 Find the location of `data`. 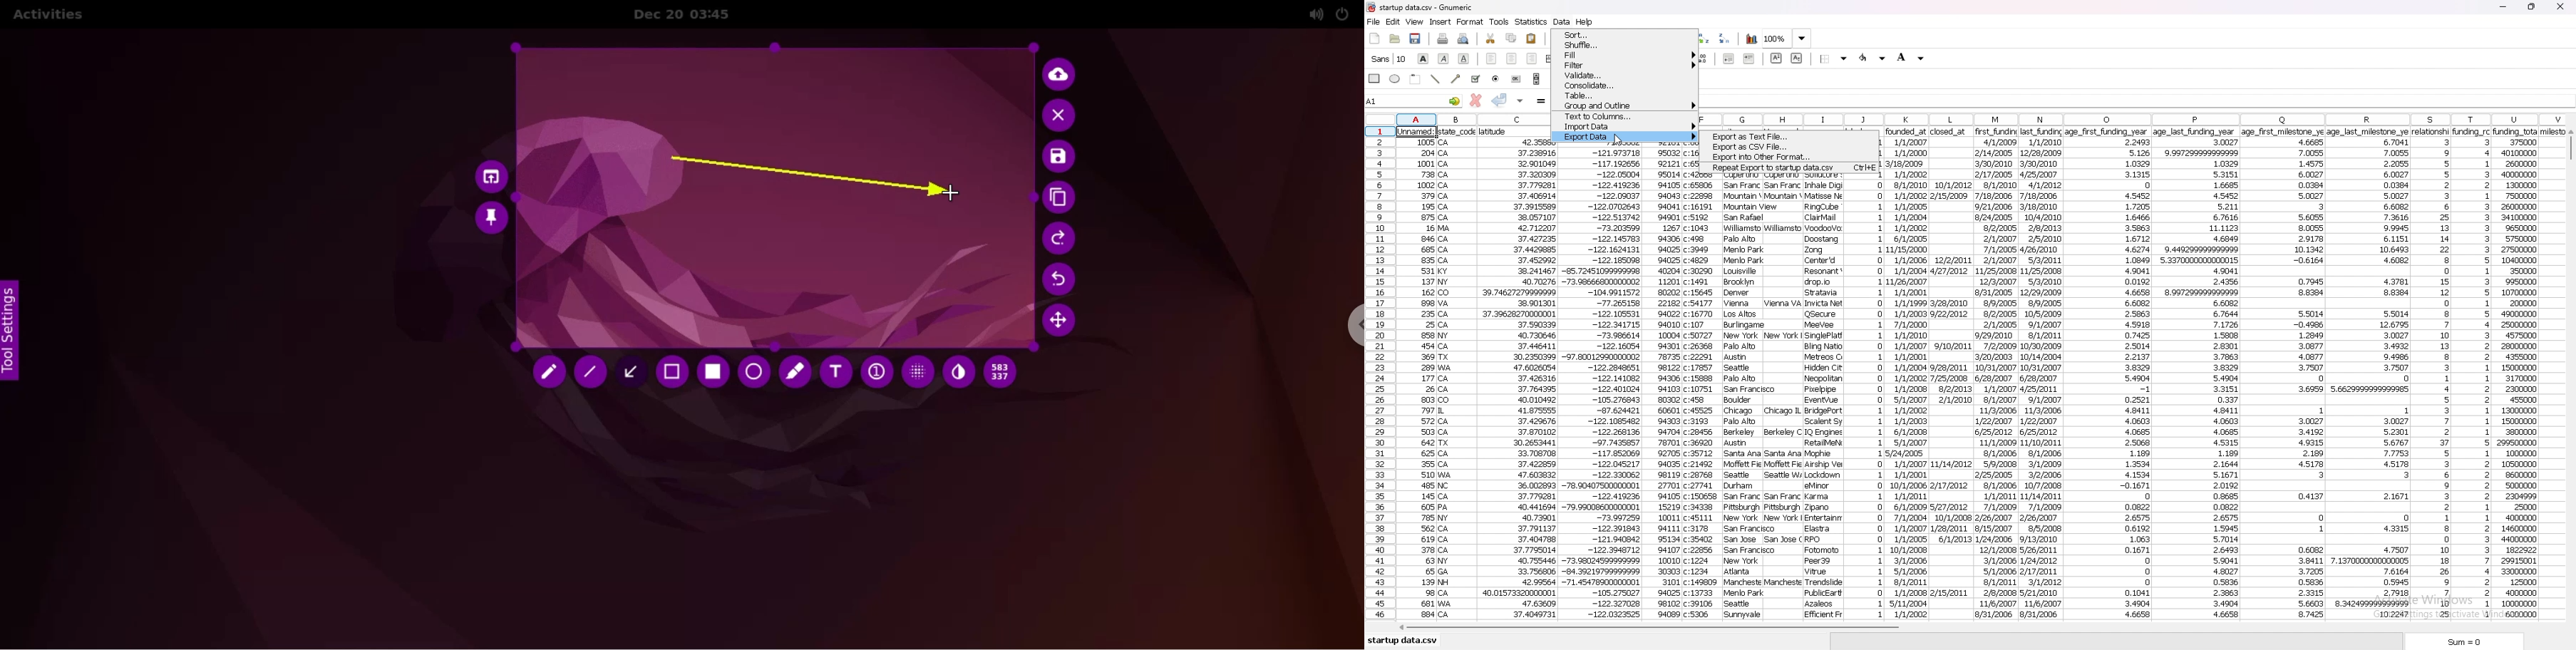

data is located at coordinates (1602, 383).